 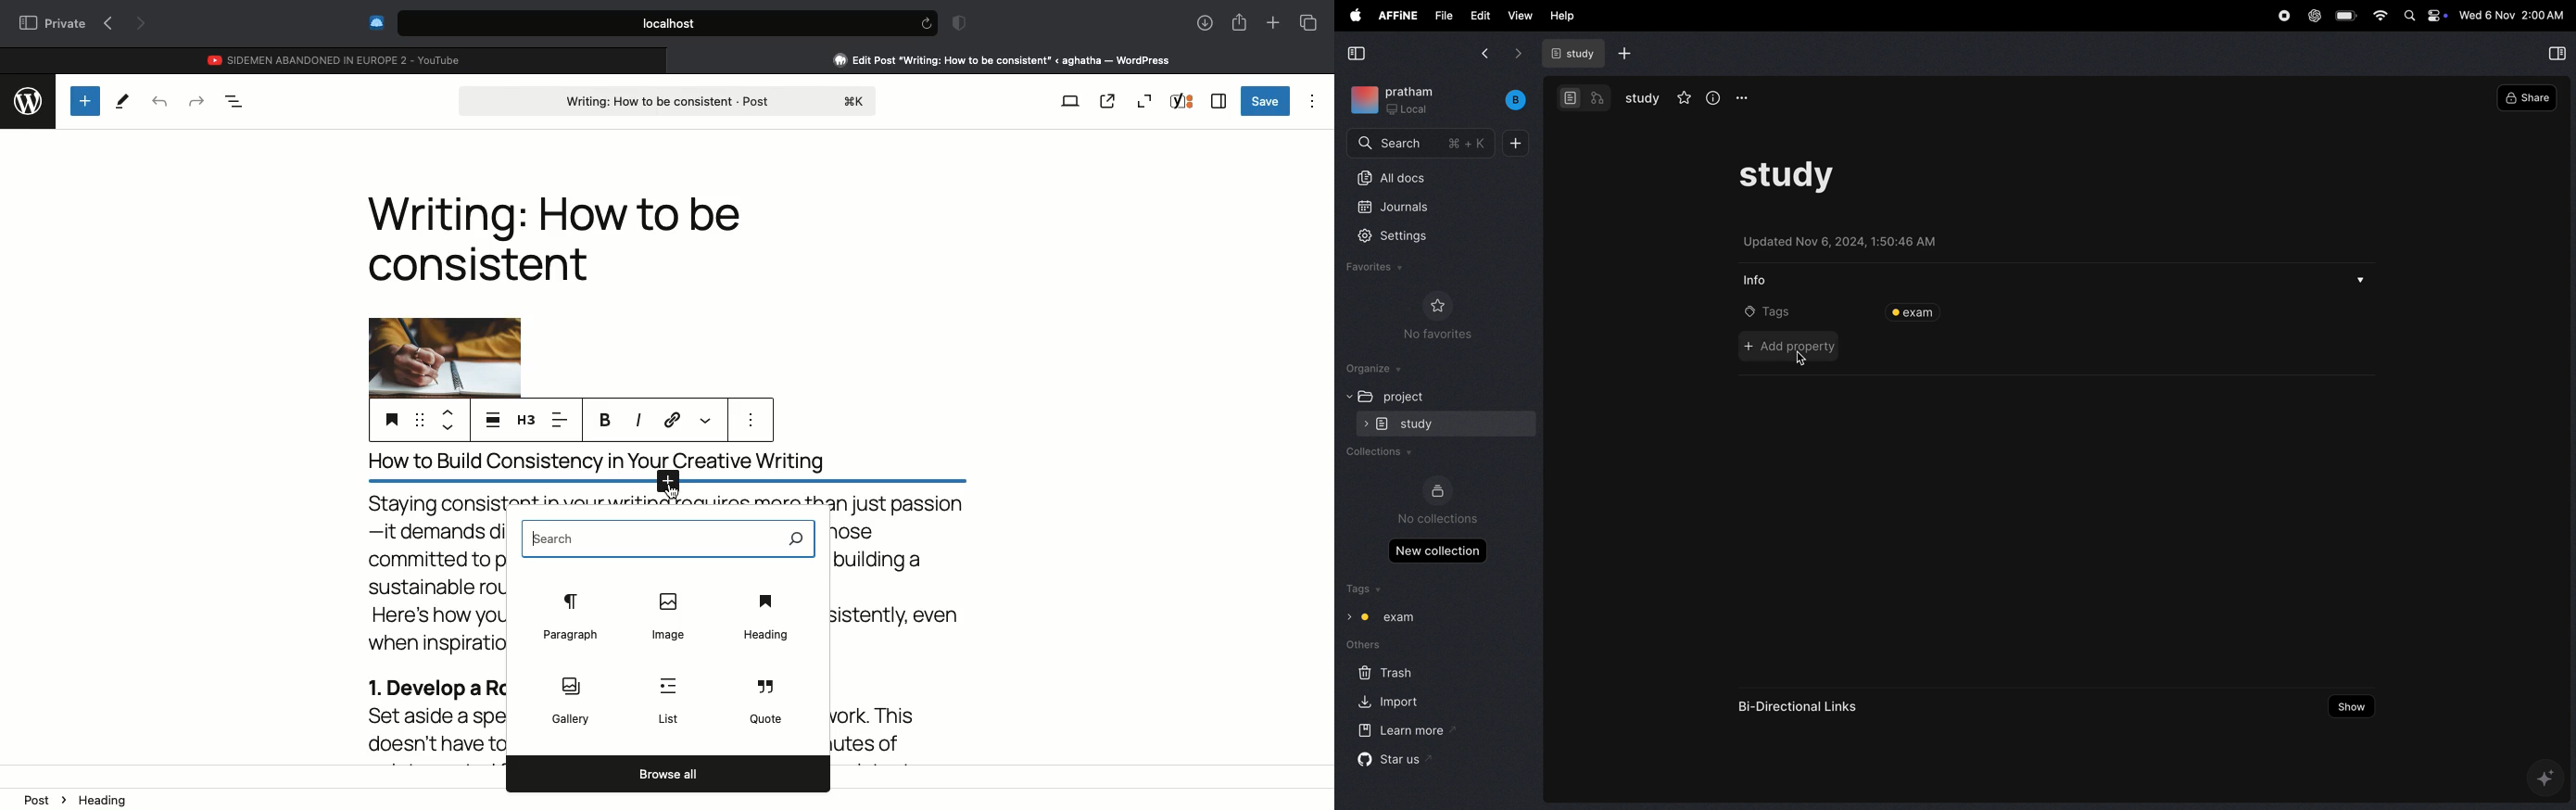 What do you see at coordinates (650, 23) in the screenshot?
I see `Search bar` at bounding box center [650, 23].